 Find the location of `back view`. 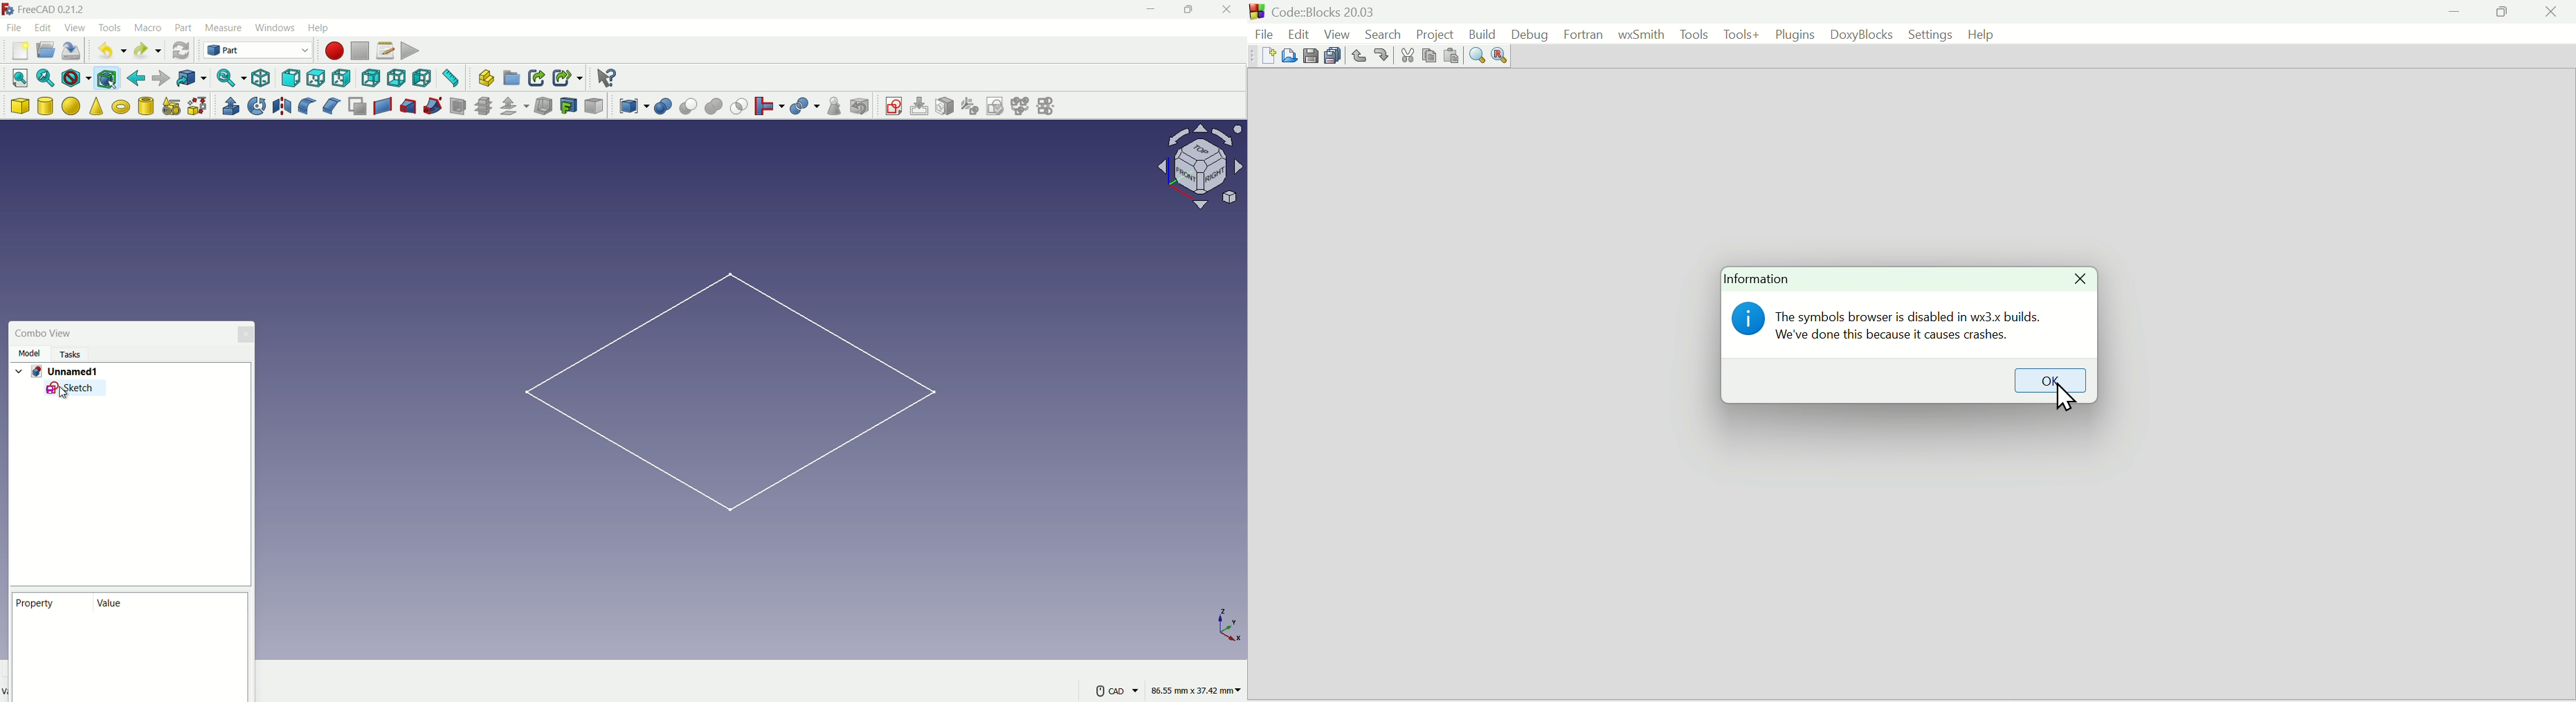

back view is located at coordinates (370, 79).